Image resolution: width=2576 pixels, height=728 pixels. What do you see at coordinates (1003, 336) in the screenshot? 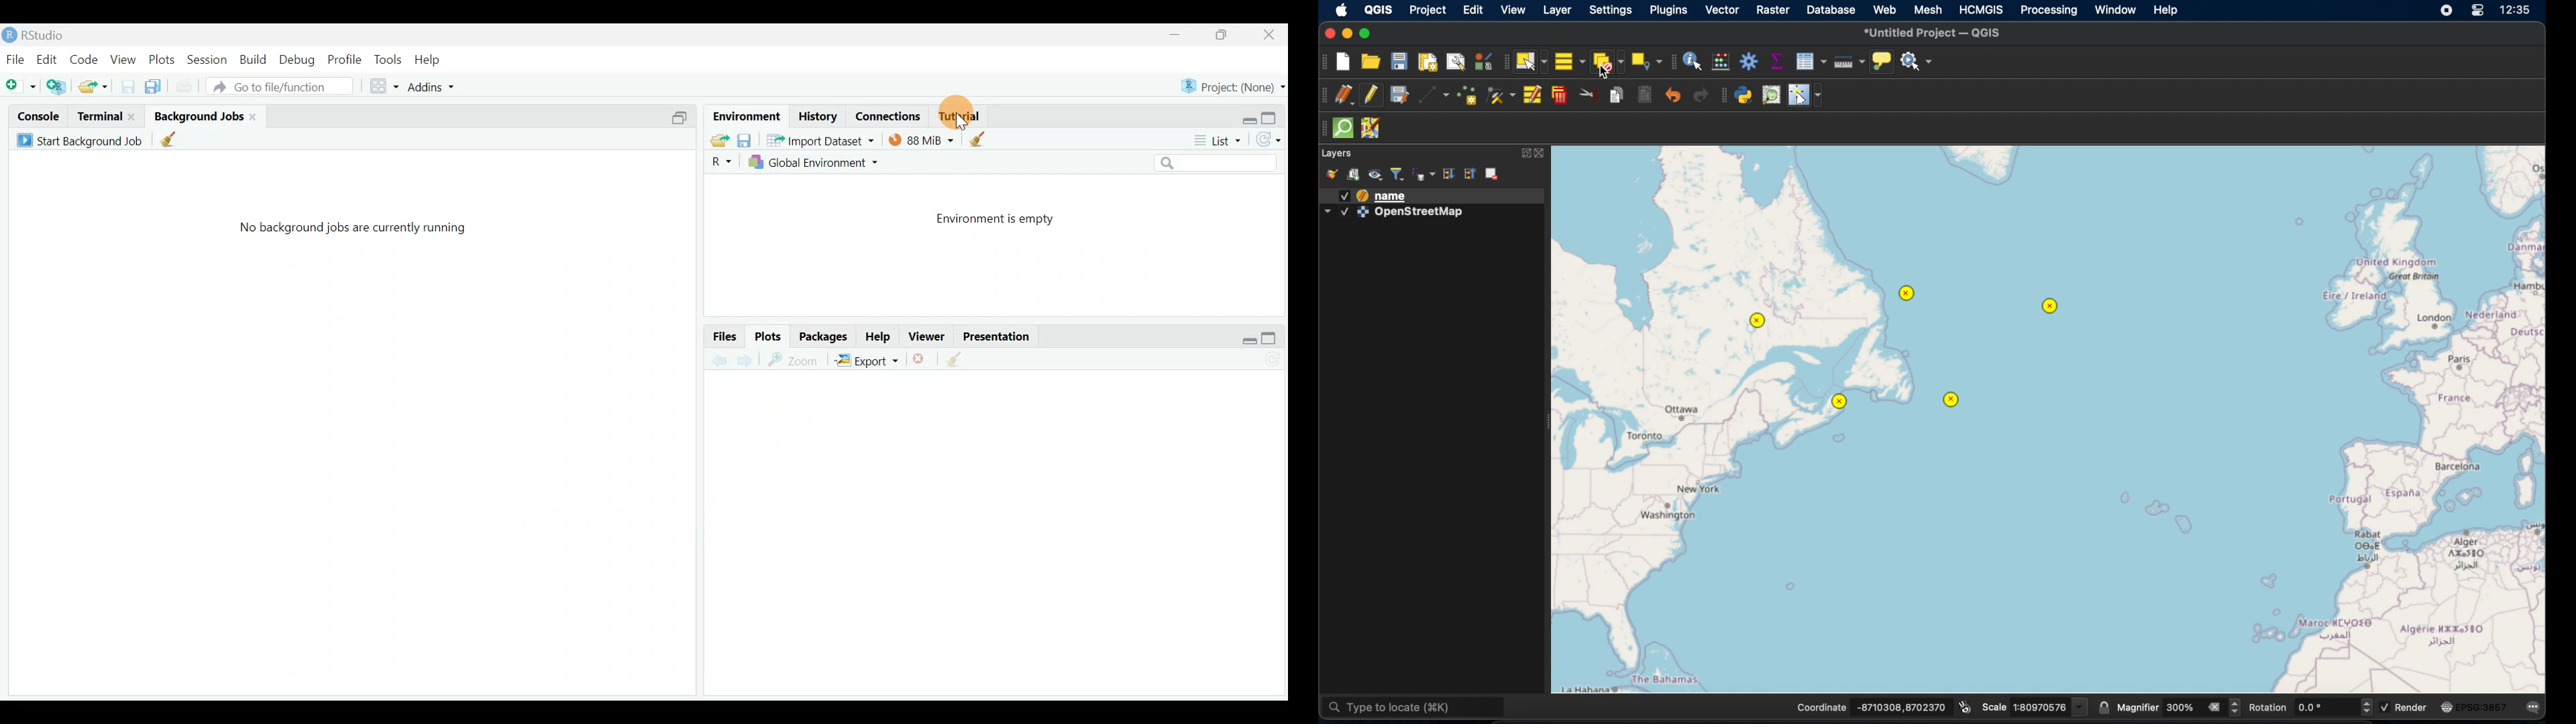
I see `Presentation` at bounding box center [1003, 336].